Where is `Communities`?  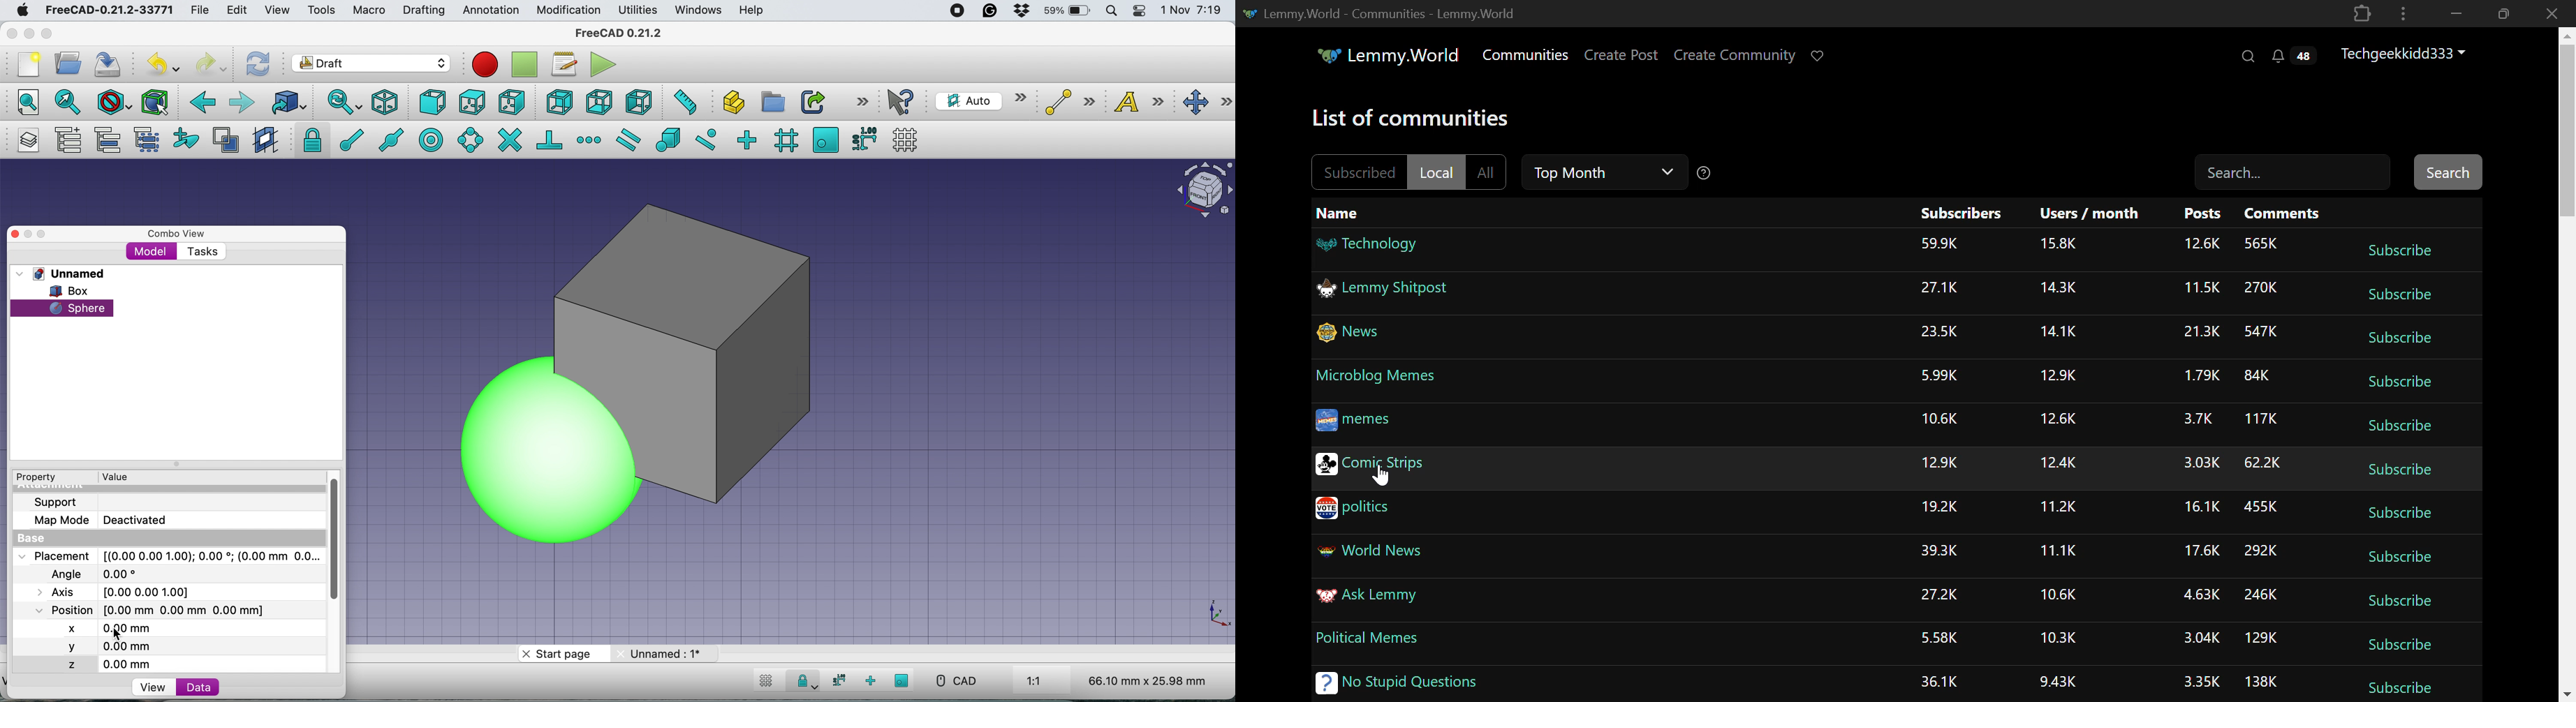
Communities is located at coordinates (1525, 54).